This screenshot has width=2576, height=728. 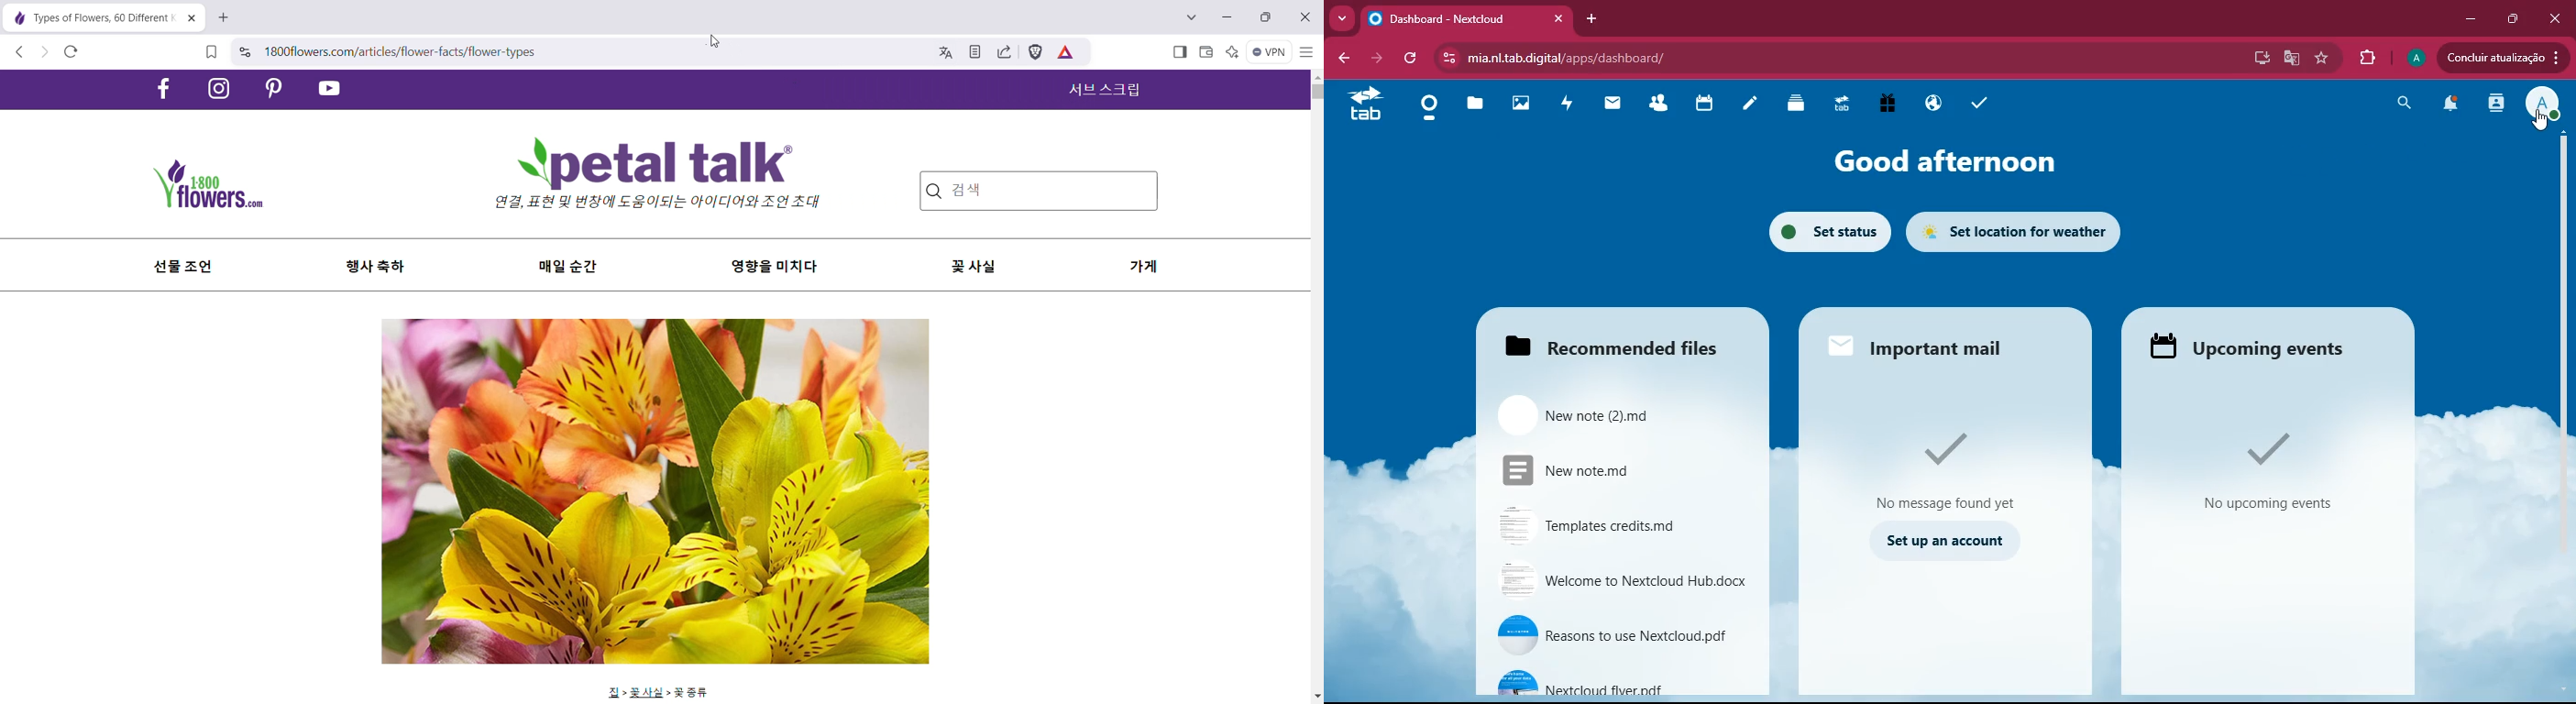 I want to click on Cursor, so click(x=2541, y=122).